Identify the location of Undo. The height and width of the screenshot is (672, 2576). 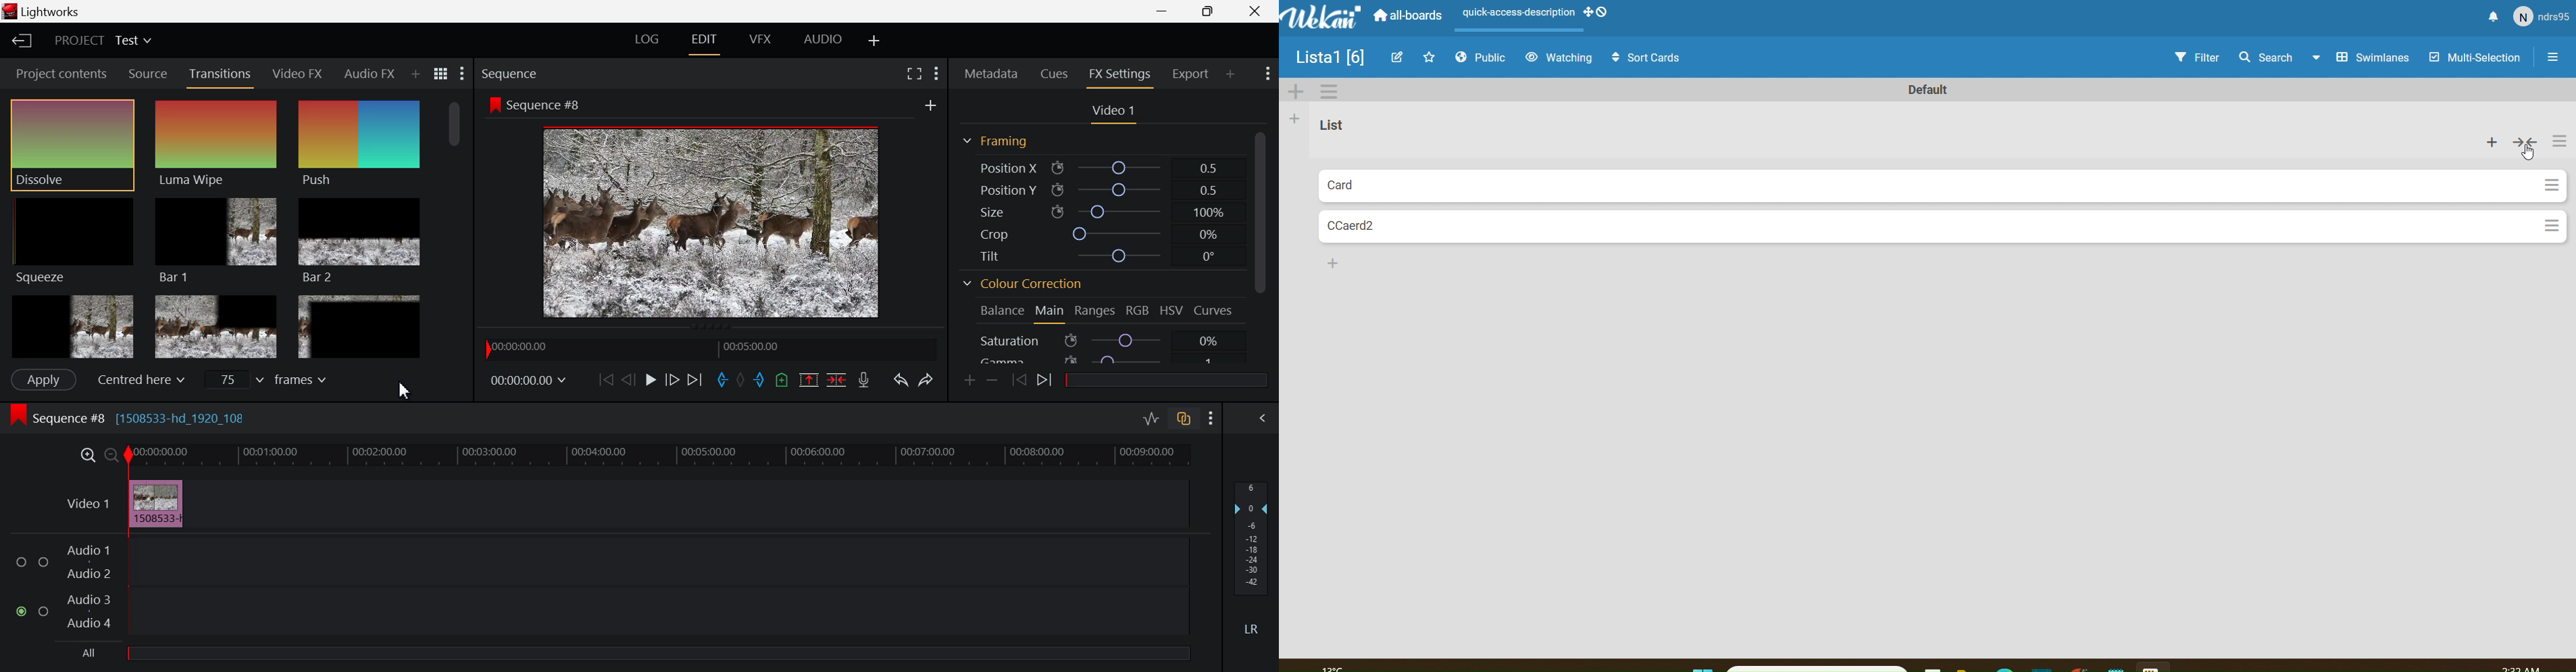
(900, 380).